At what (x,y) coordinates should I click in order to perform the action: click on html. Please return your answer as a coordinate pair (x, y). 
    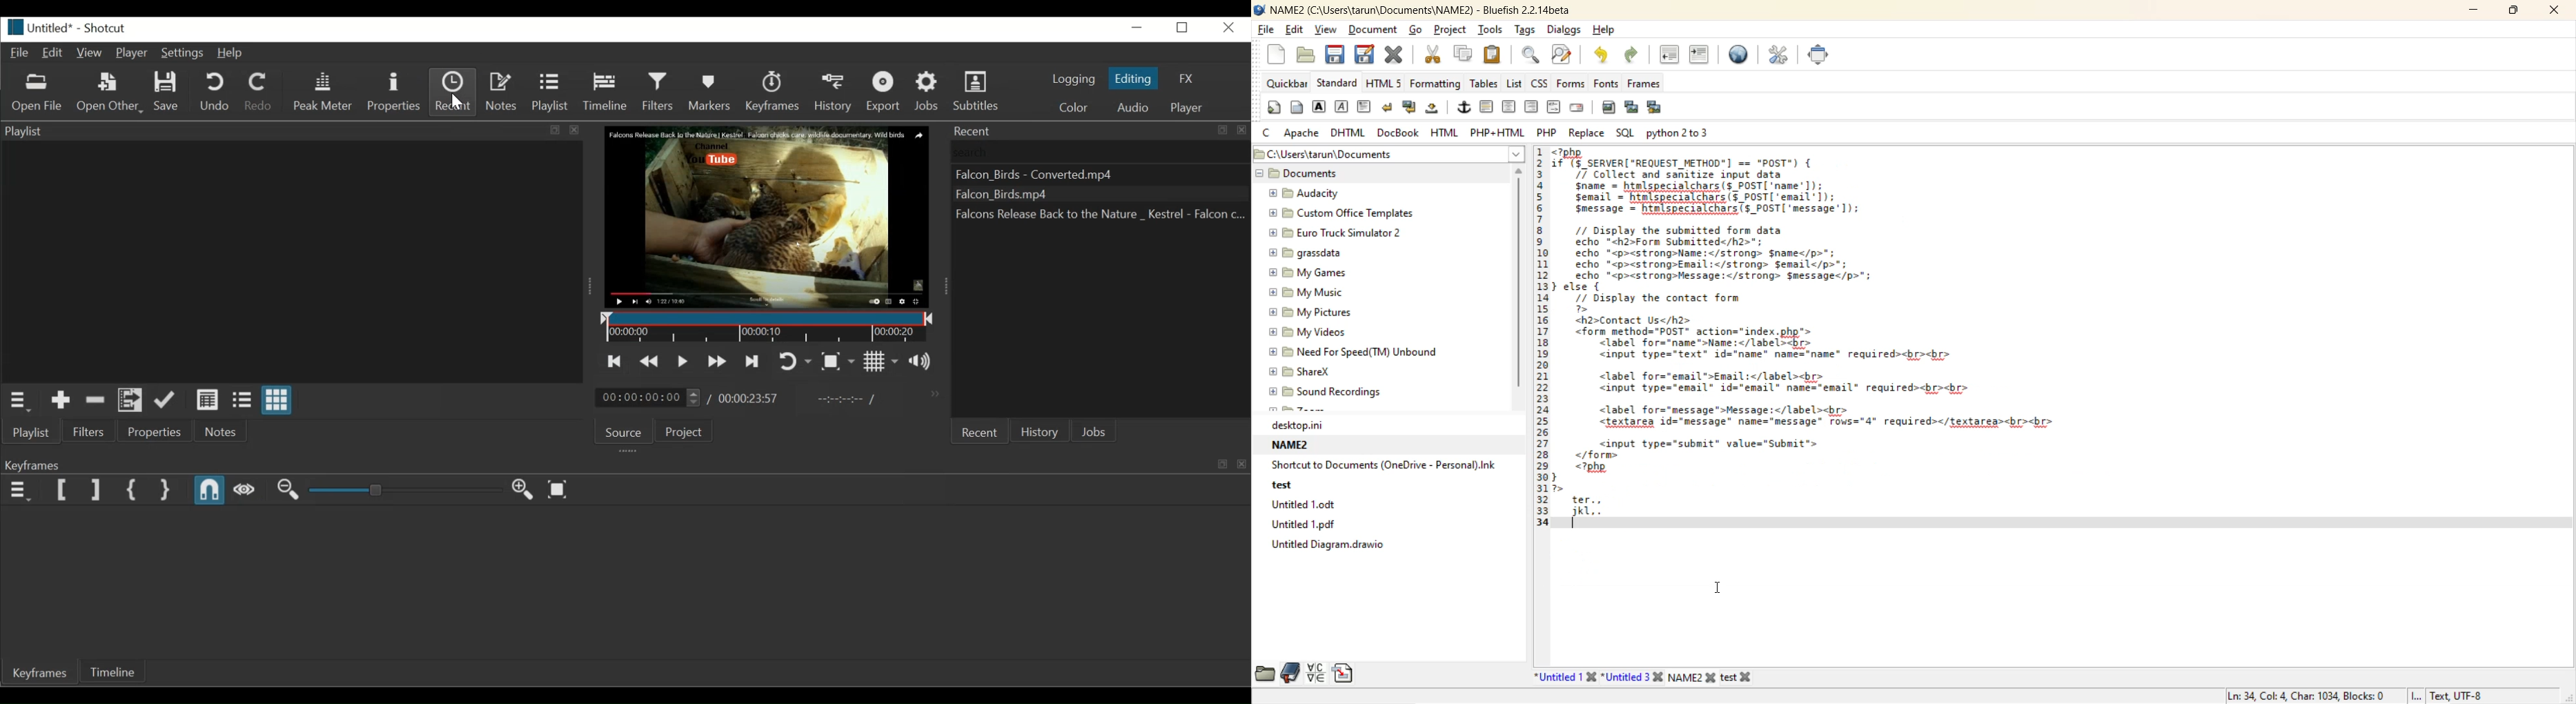
    Looking at the image, I should click on (1444, 133).